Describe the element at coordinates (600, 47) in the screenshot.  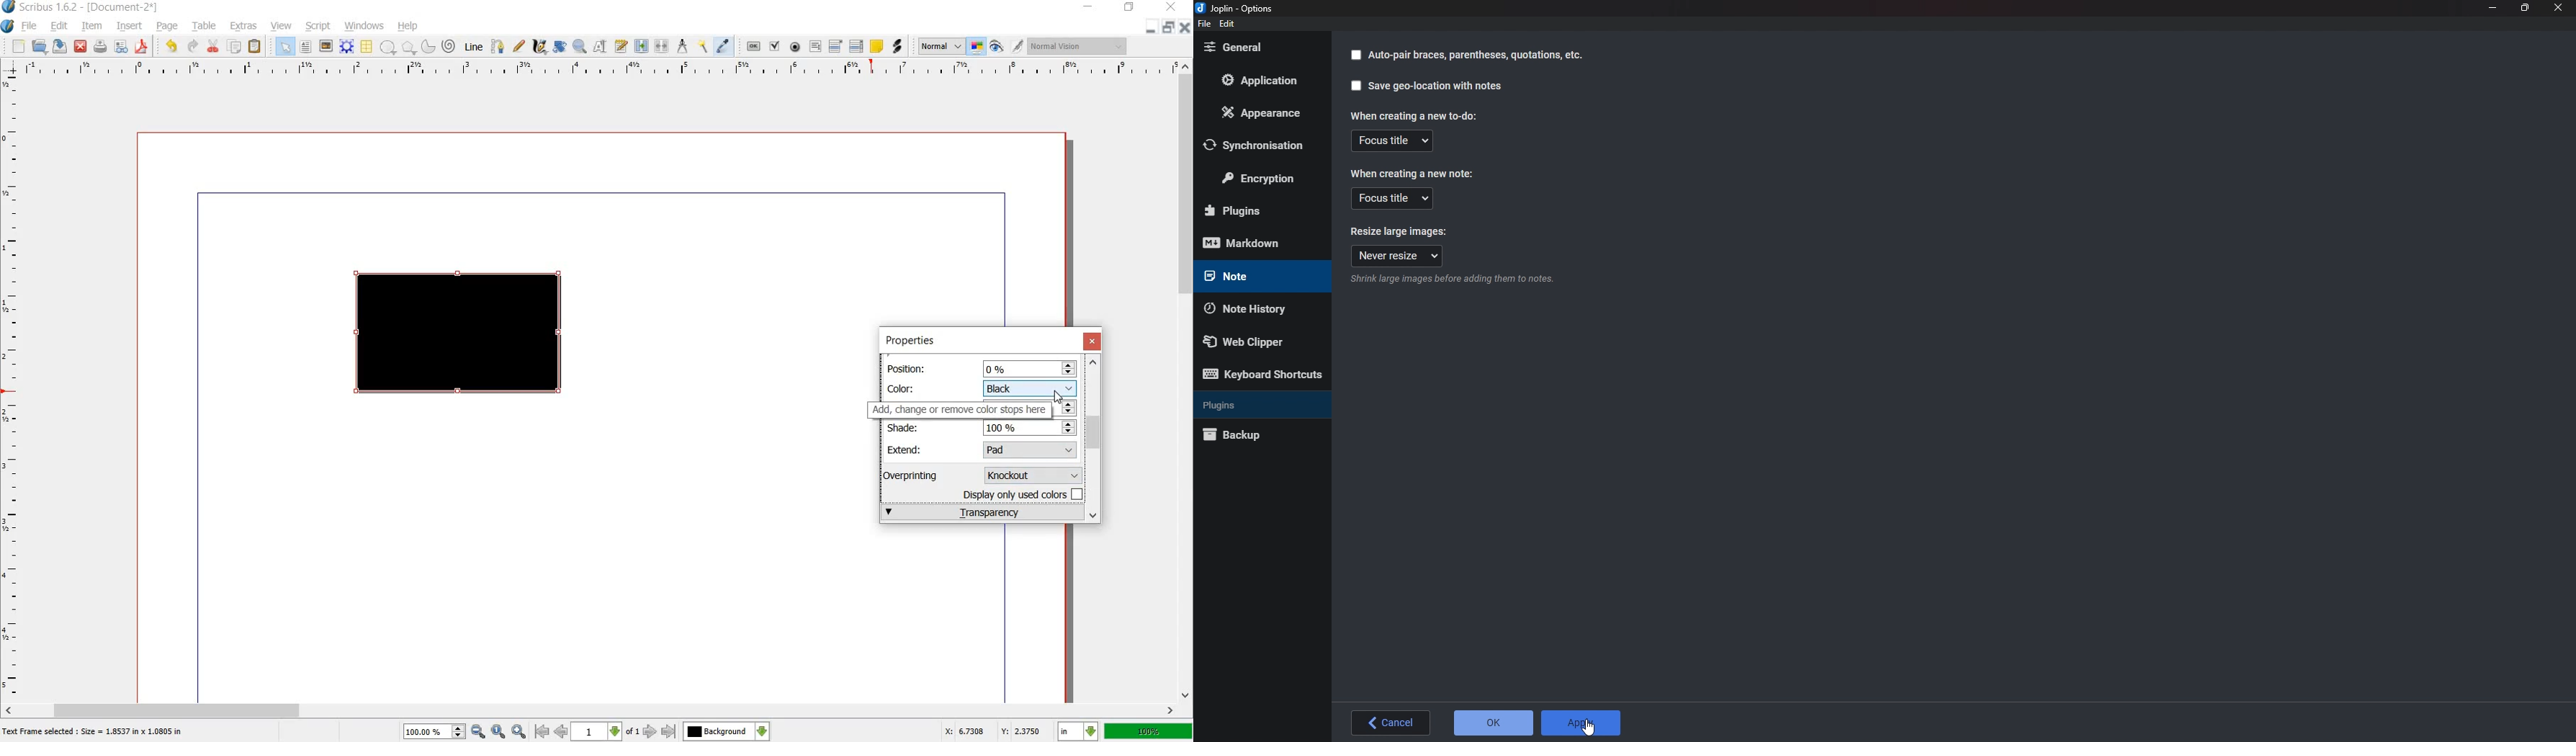
I see `edit contents of frame` at that location.